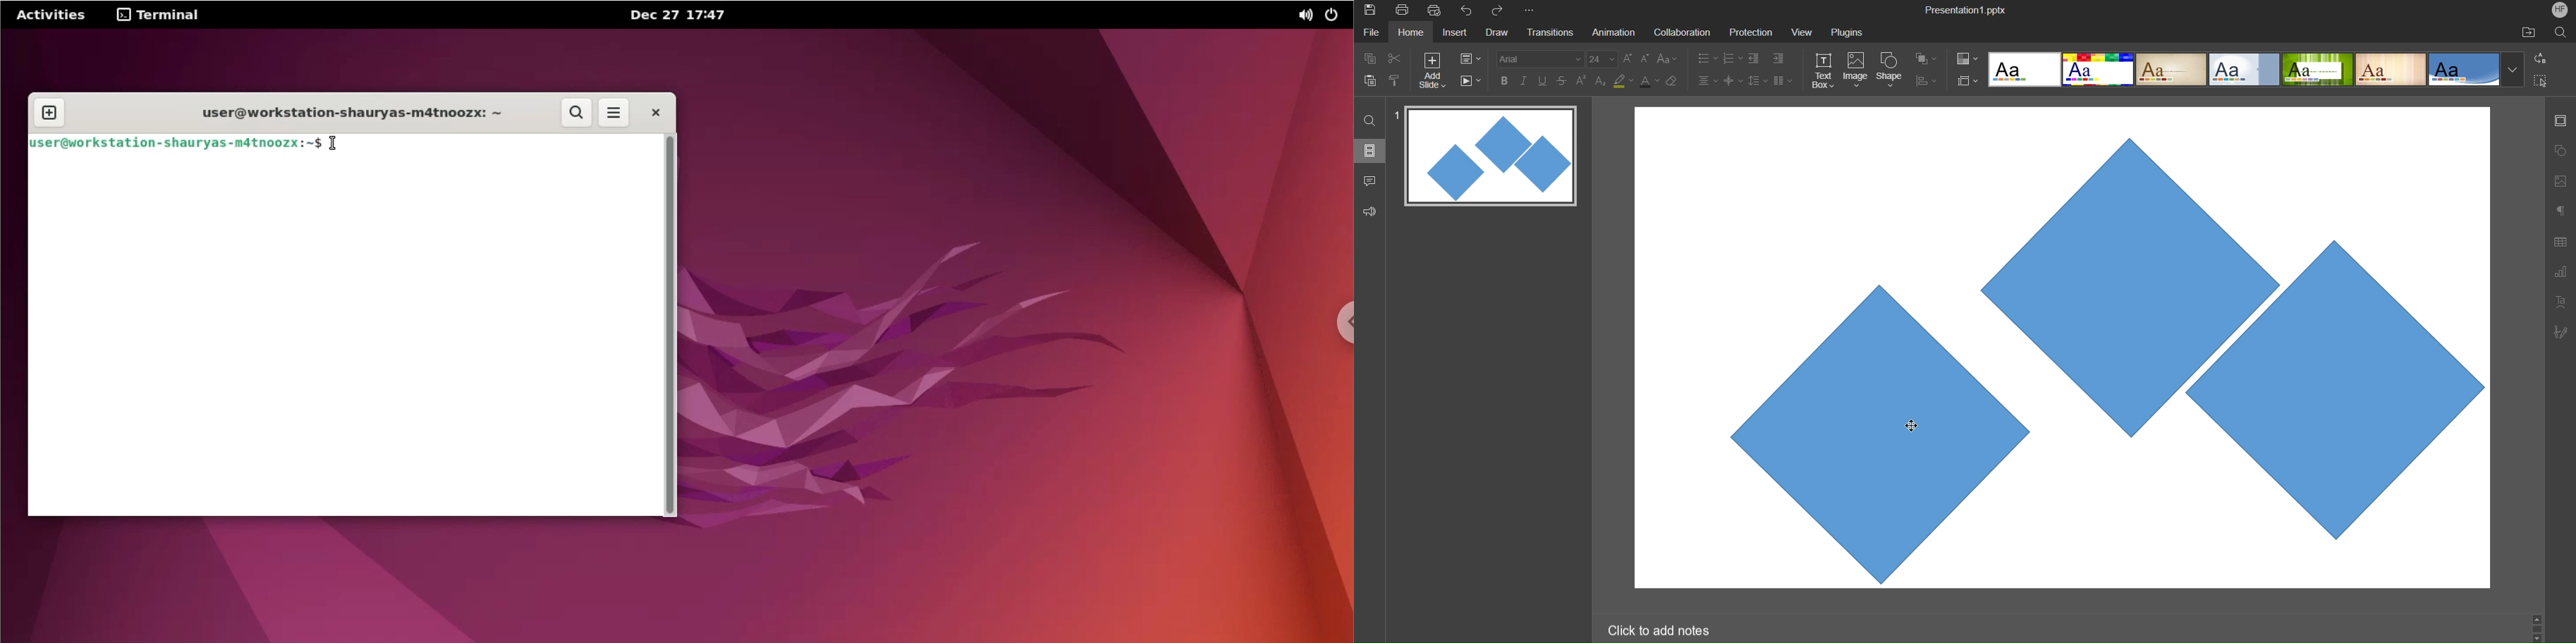  What do you see at coordinates (1926, 81) in the screenshot?
I see `Align` at bounding box center [1926, 81].